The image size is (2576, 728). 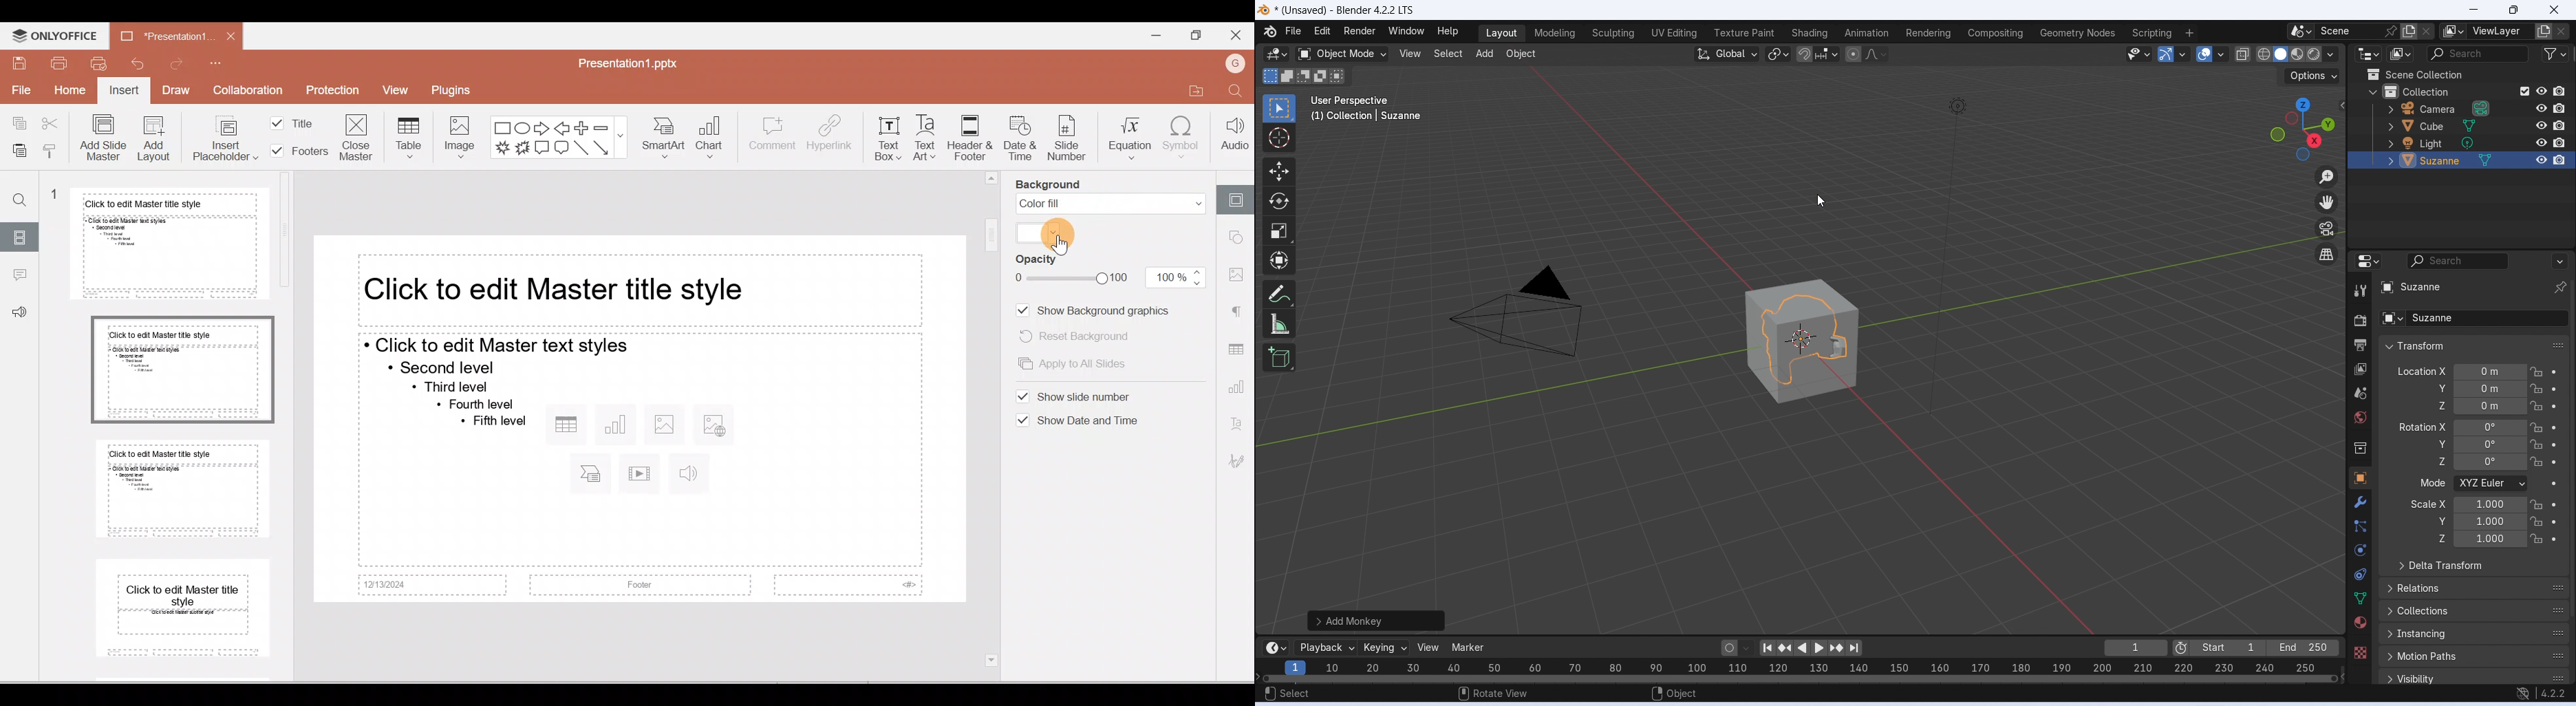 I want to click on 1, so click(x=2136, y=648).